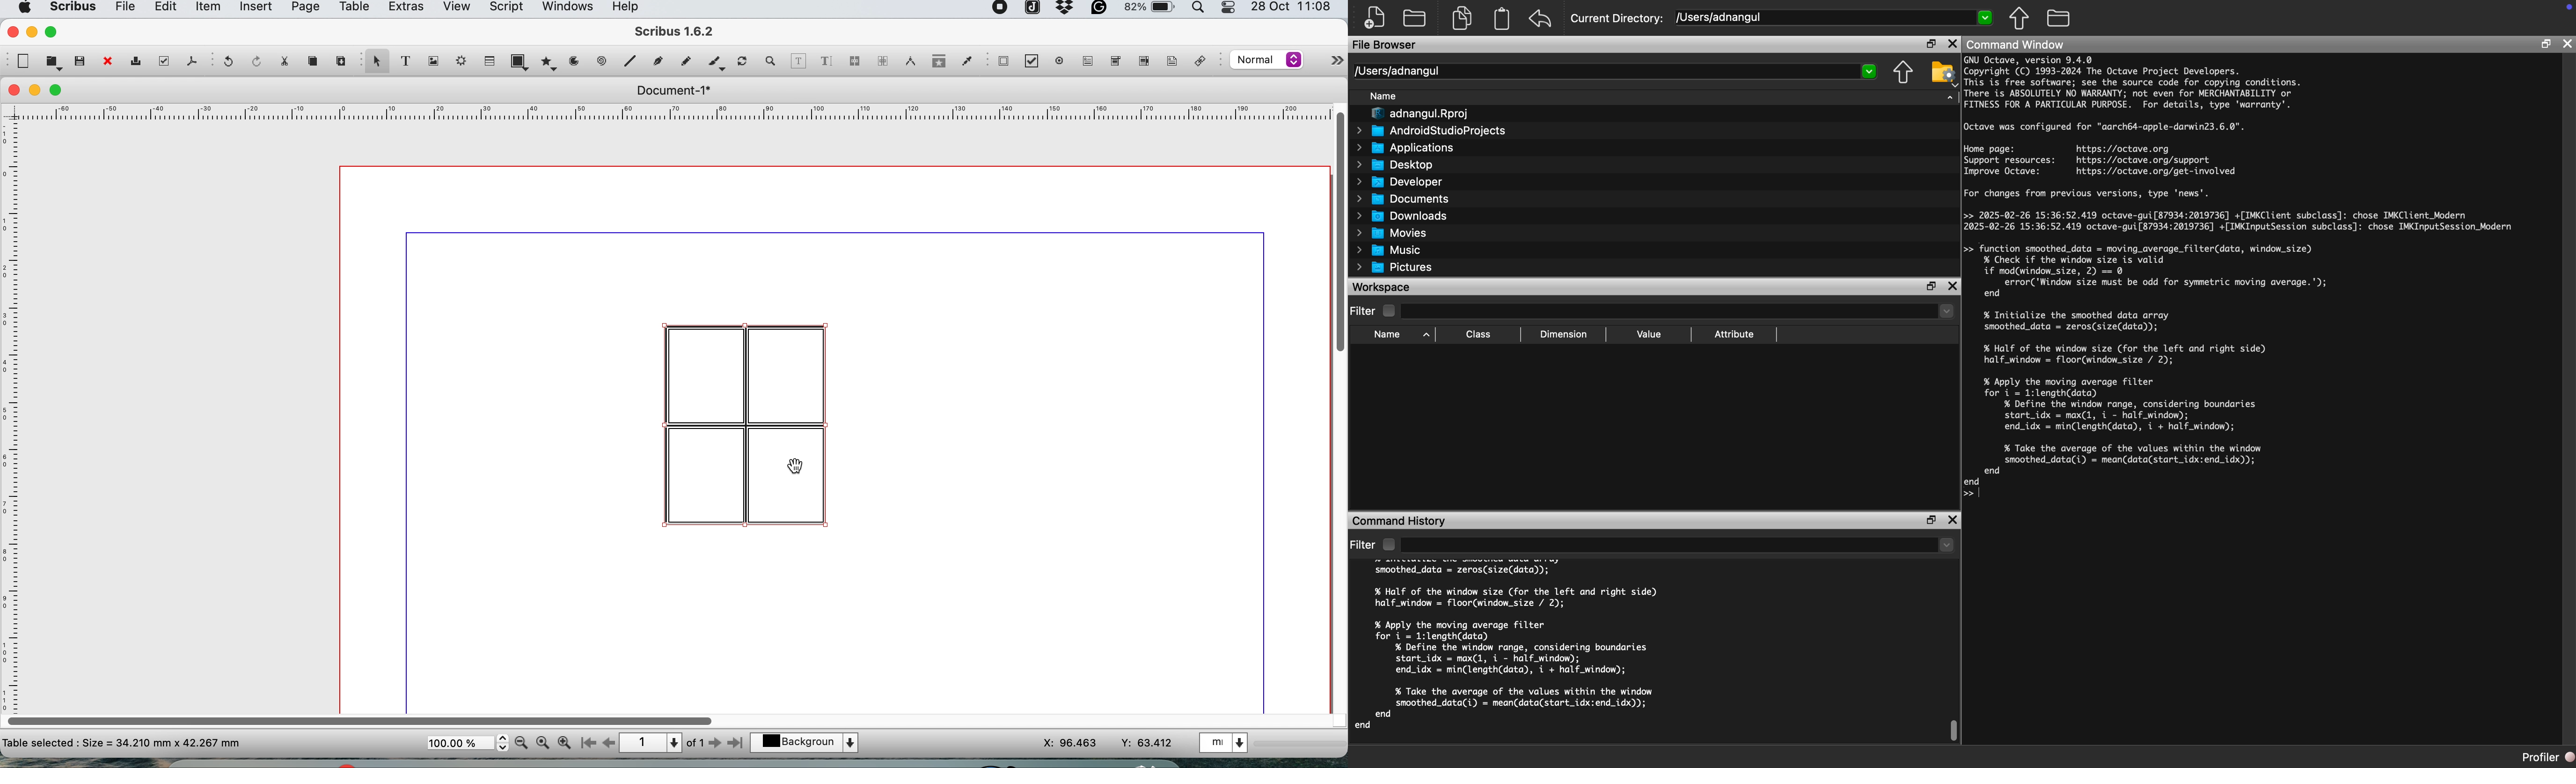 The image size is (2576, 784). I want to click on pdf list box, so click(1142, 63).